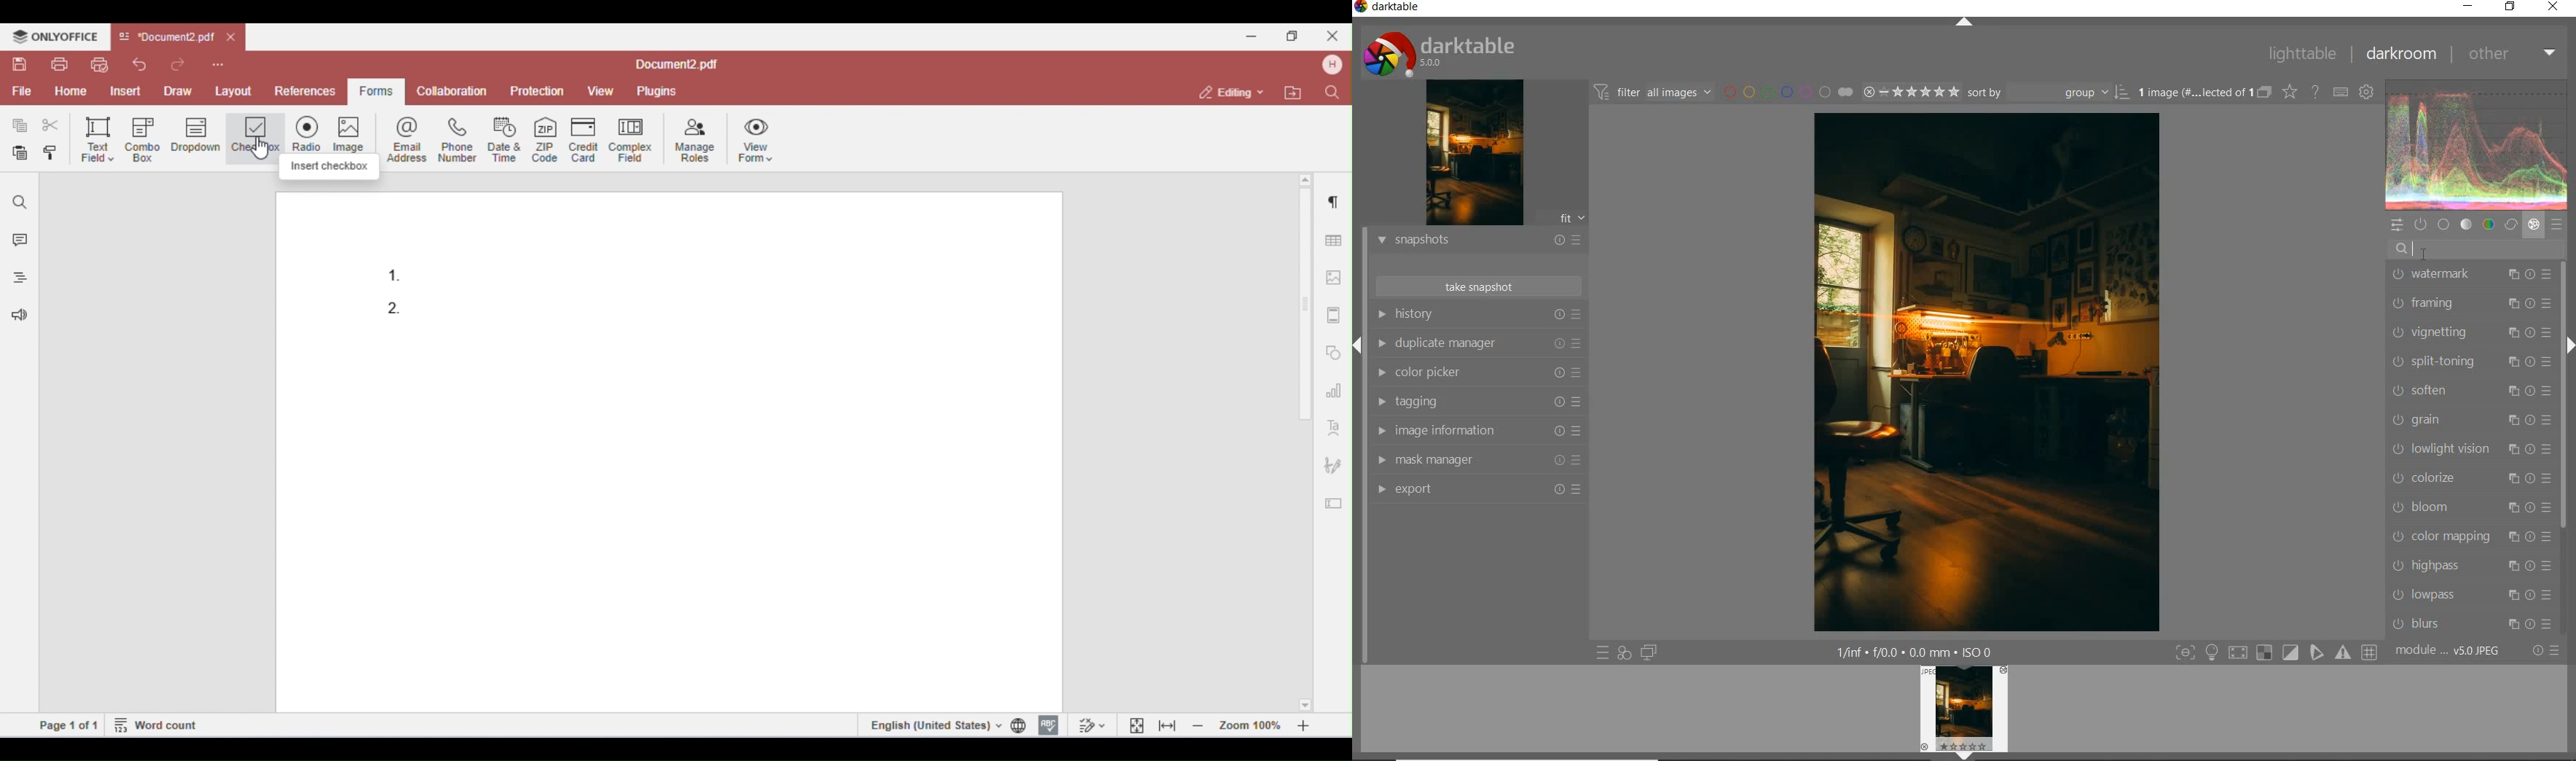  What do you see at coordinates (1654, 93) in the screenshot?
I see `filter images based on their modules` at bounding box center [1654, 93].